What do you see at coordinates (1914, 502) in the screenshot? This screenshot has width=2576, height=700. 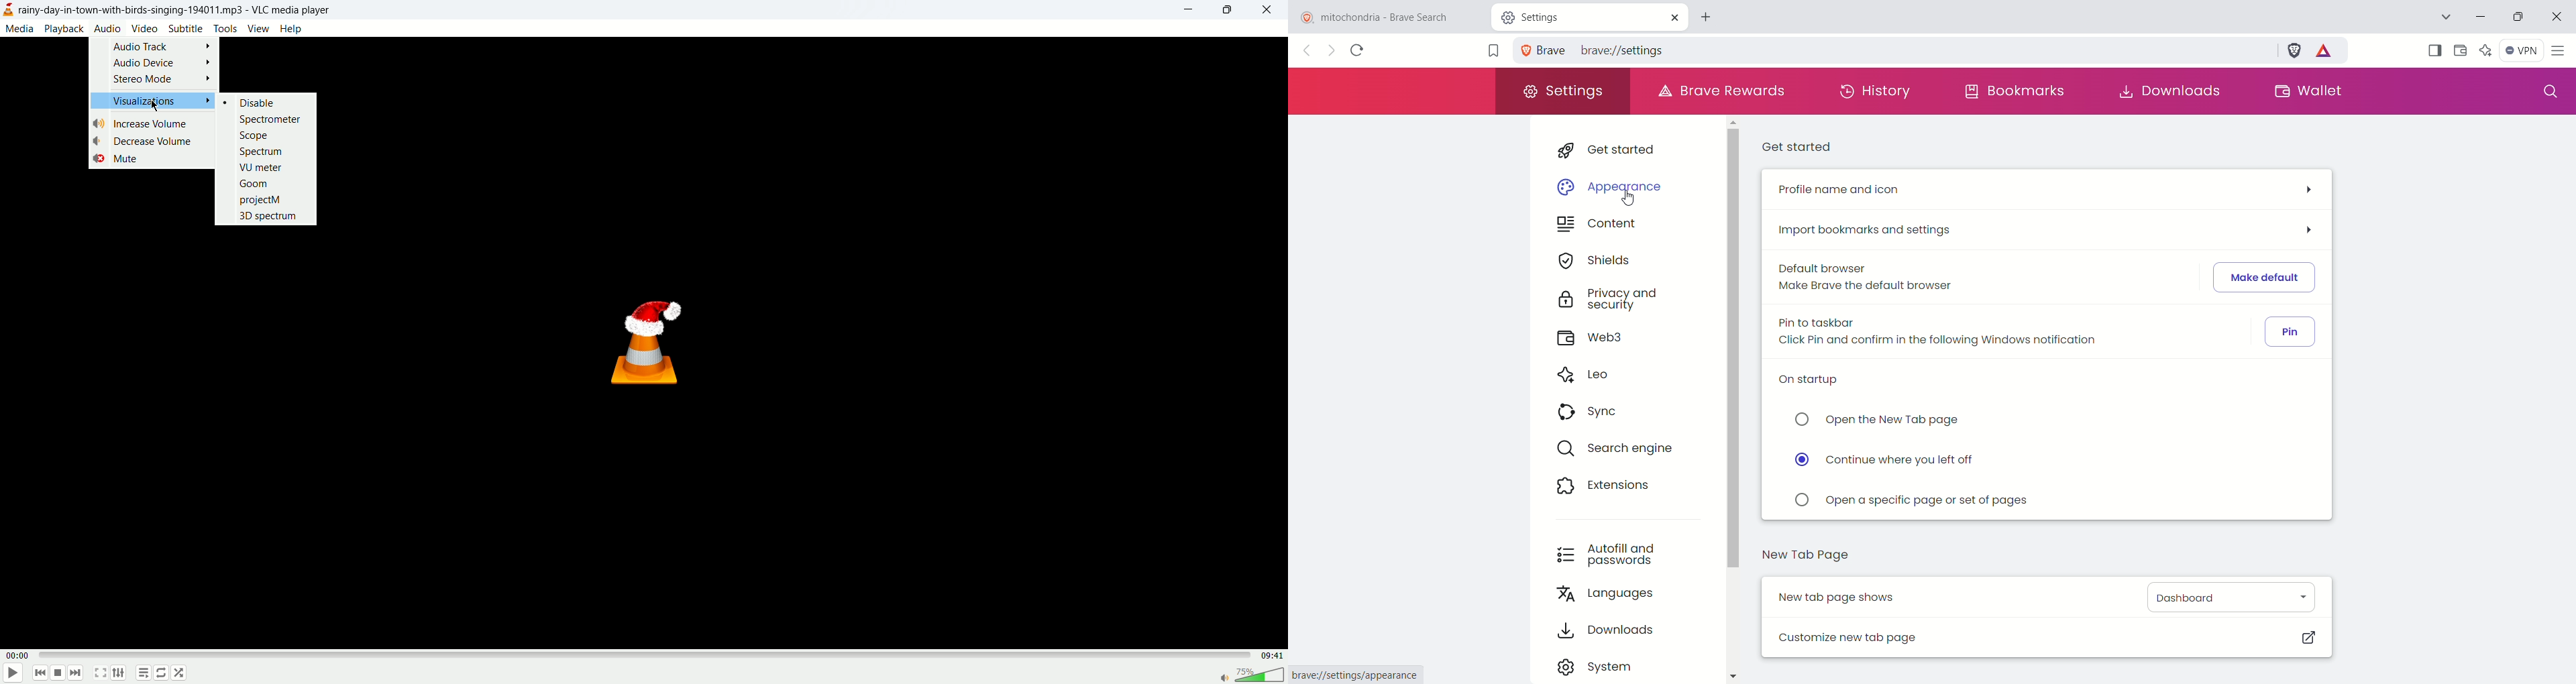 I see `open a specific page or set of pages` at bounding box center [1914, 502].